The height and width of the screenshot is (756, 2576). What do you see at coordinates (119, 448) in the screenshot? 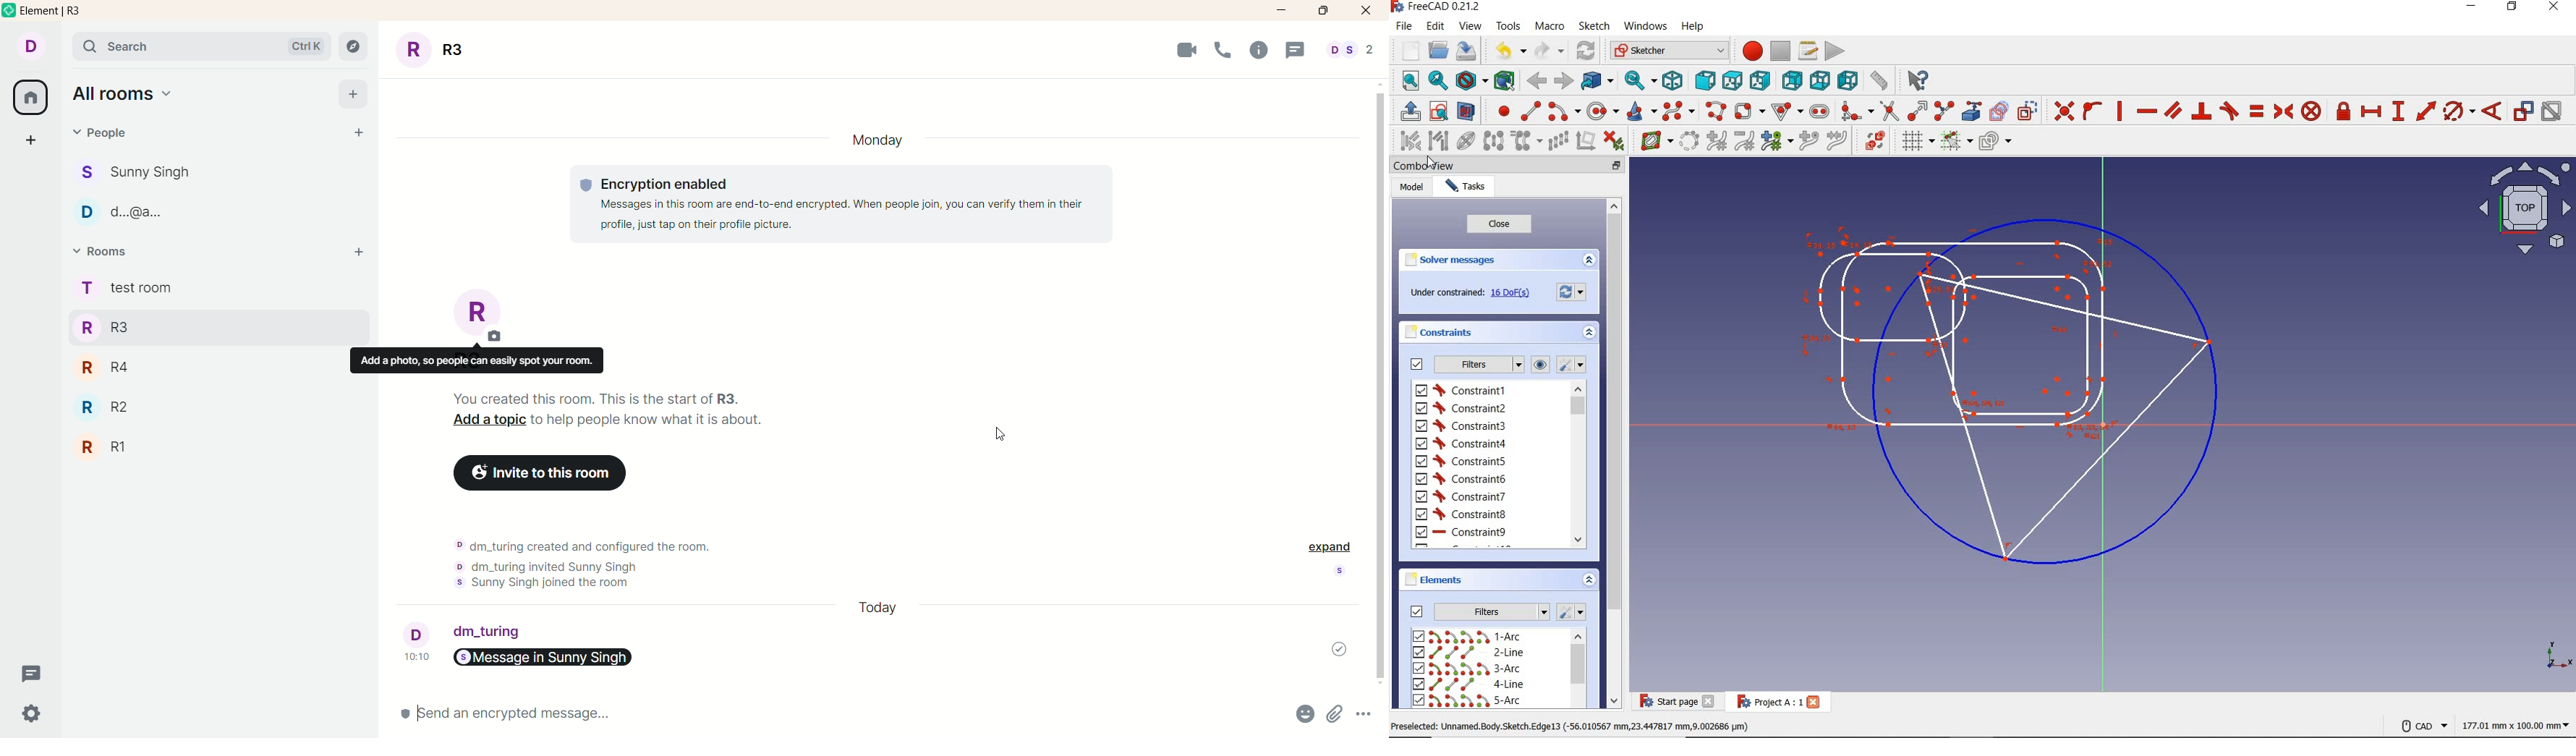
I see `R1` at bounding box center [119, 448].